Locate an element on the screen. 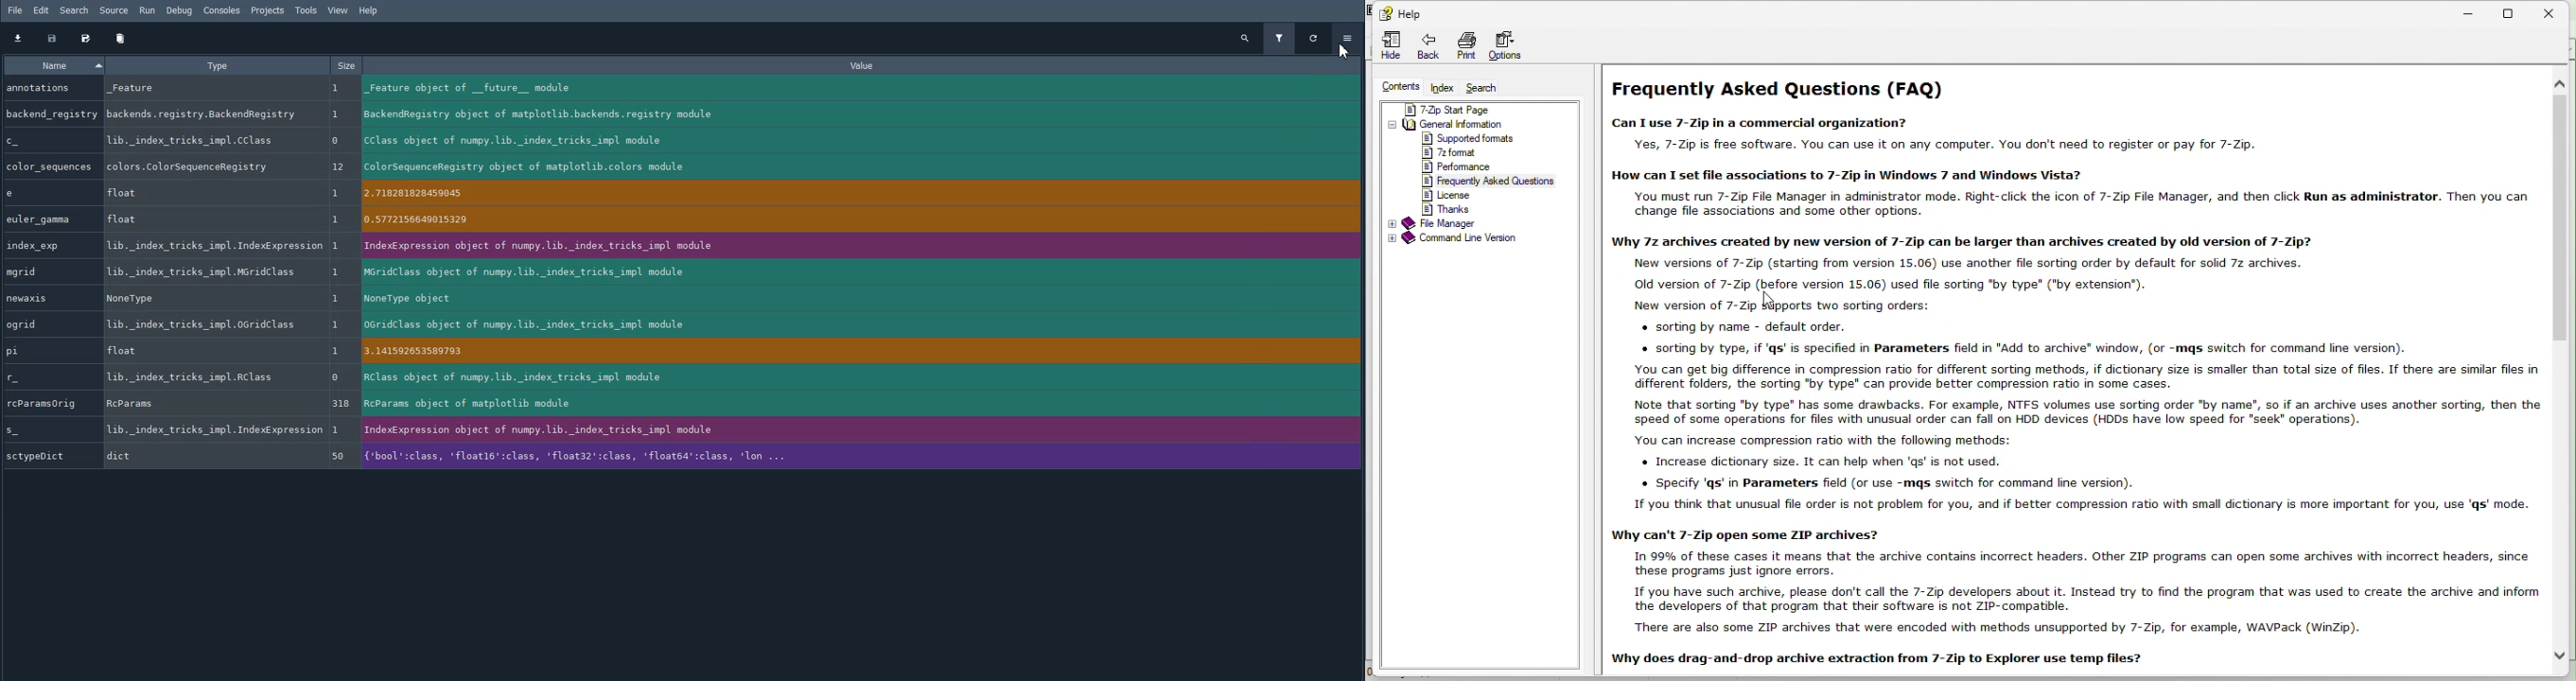 Image resolution: width=2576 pixels, height=700 pixels. S_ is located at coordinates (41, 429).